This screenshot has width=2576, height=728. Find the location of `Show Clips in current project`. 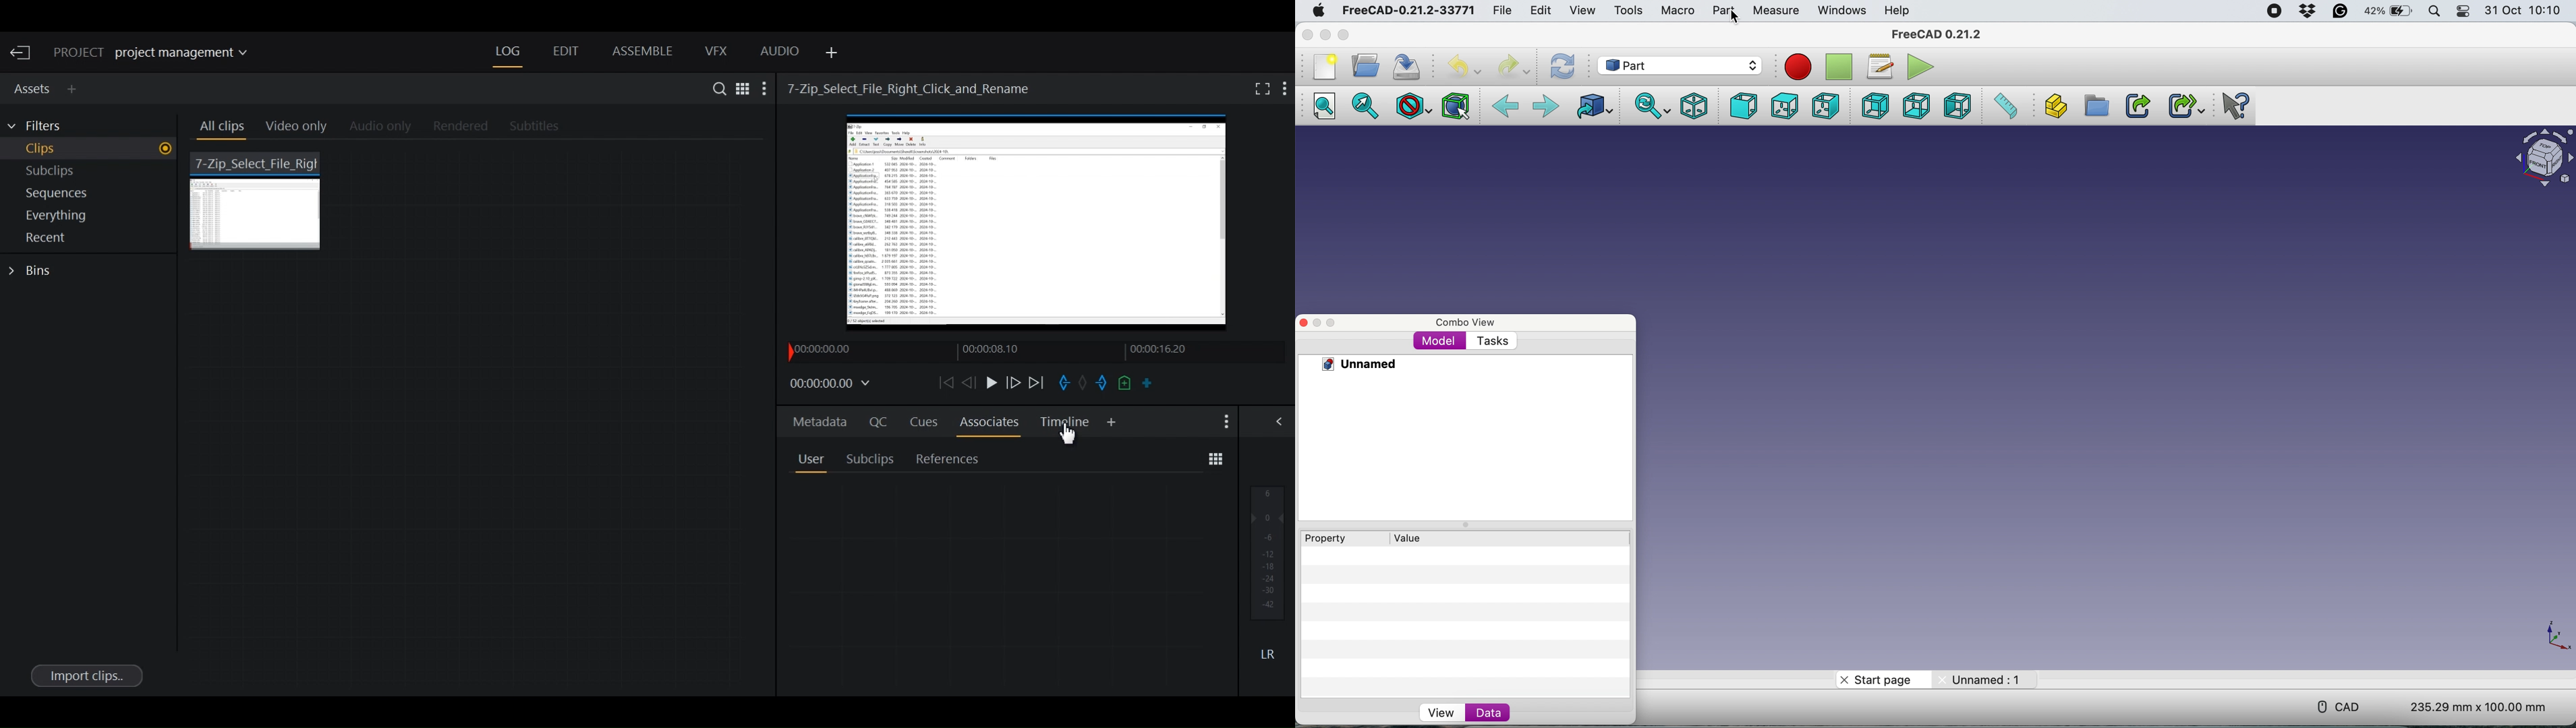

Show Clips in current project is located at coordinates (90, 150).